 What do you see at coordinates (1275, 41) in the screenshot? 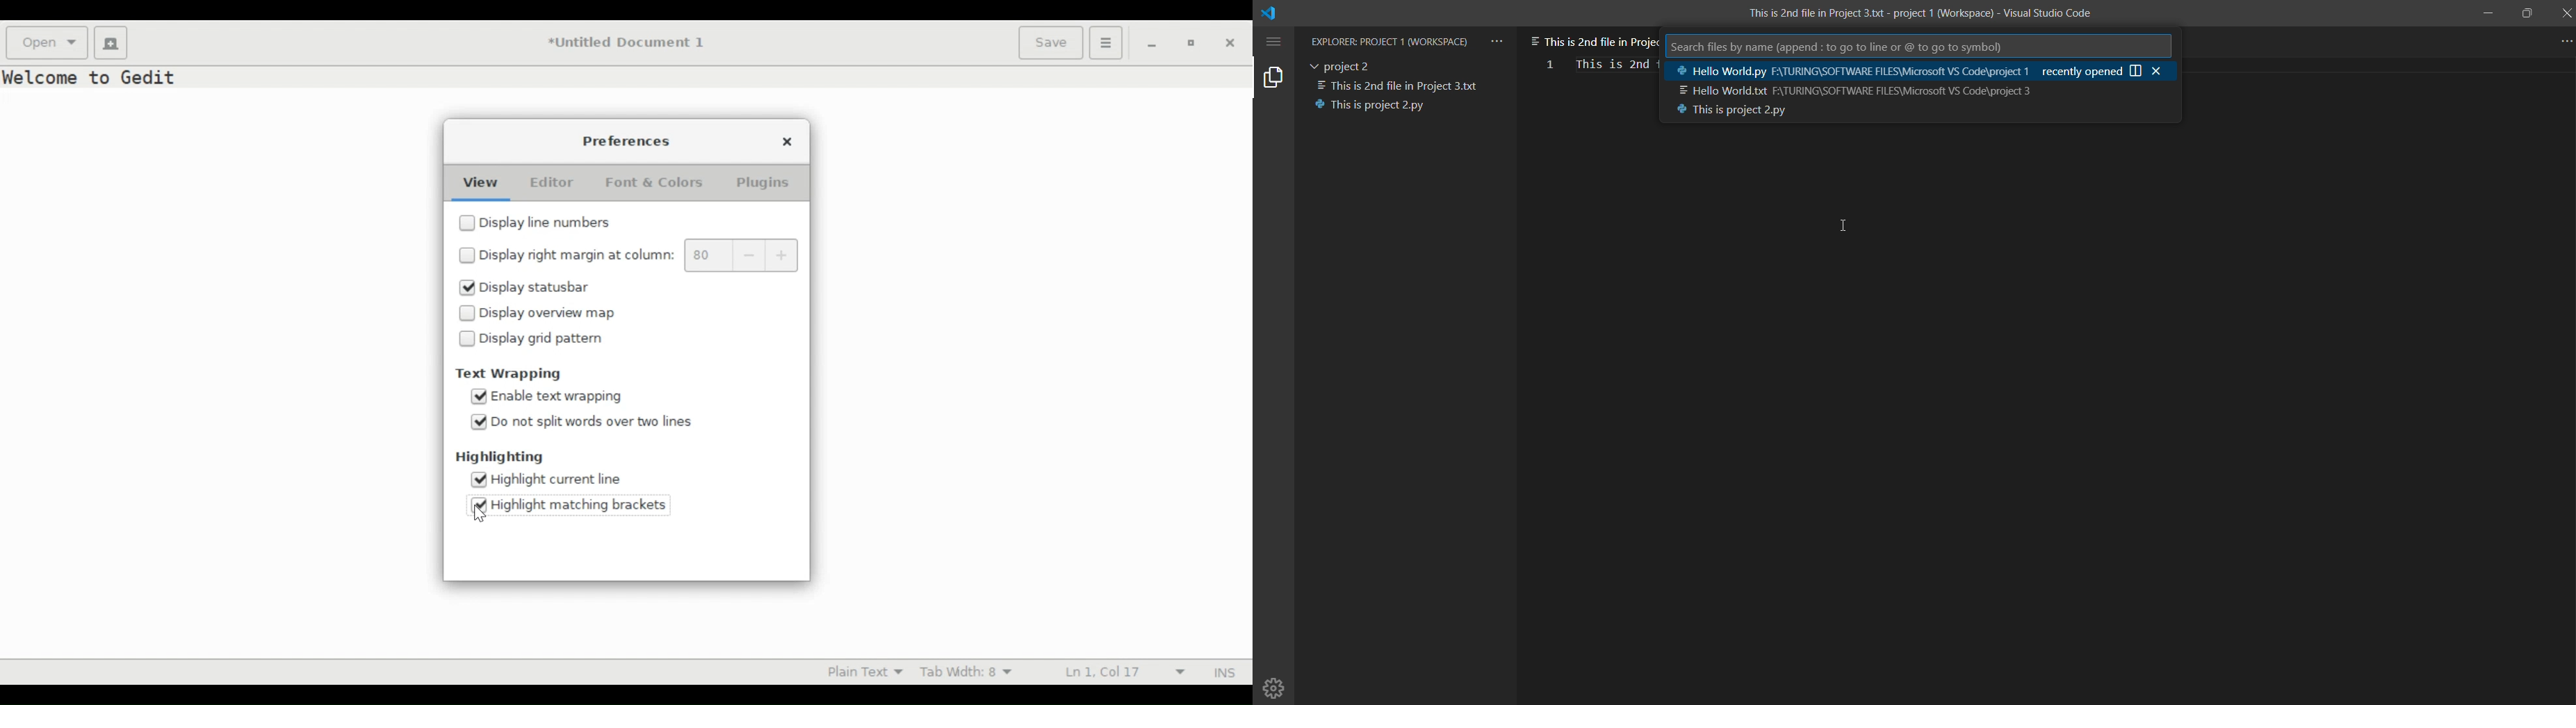
I see `Menu options` at bounding box center [1275, 41].